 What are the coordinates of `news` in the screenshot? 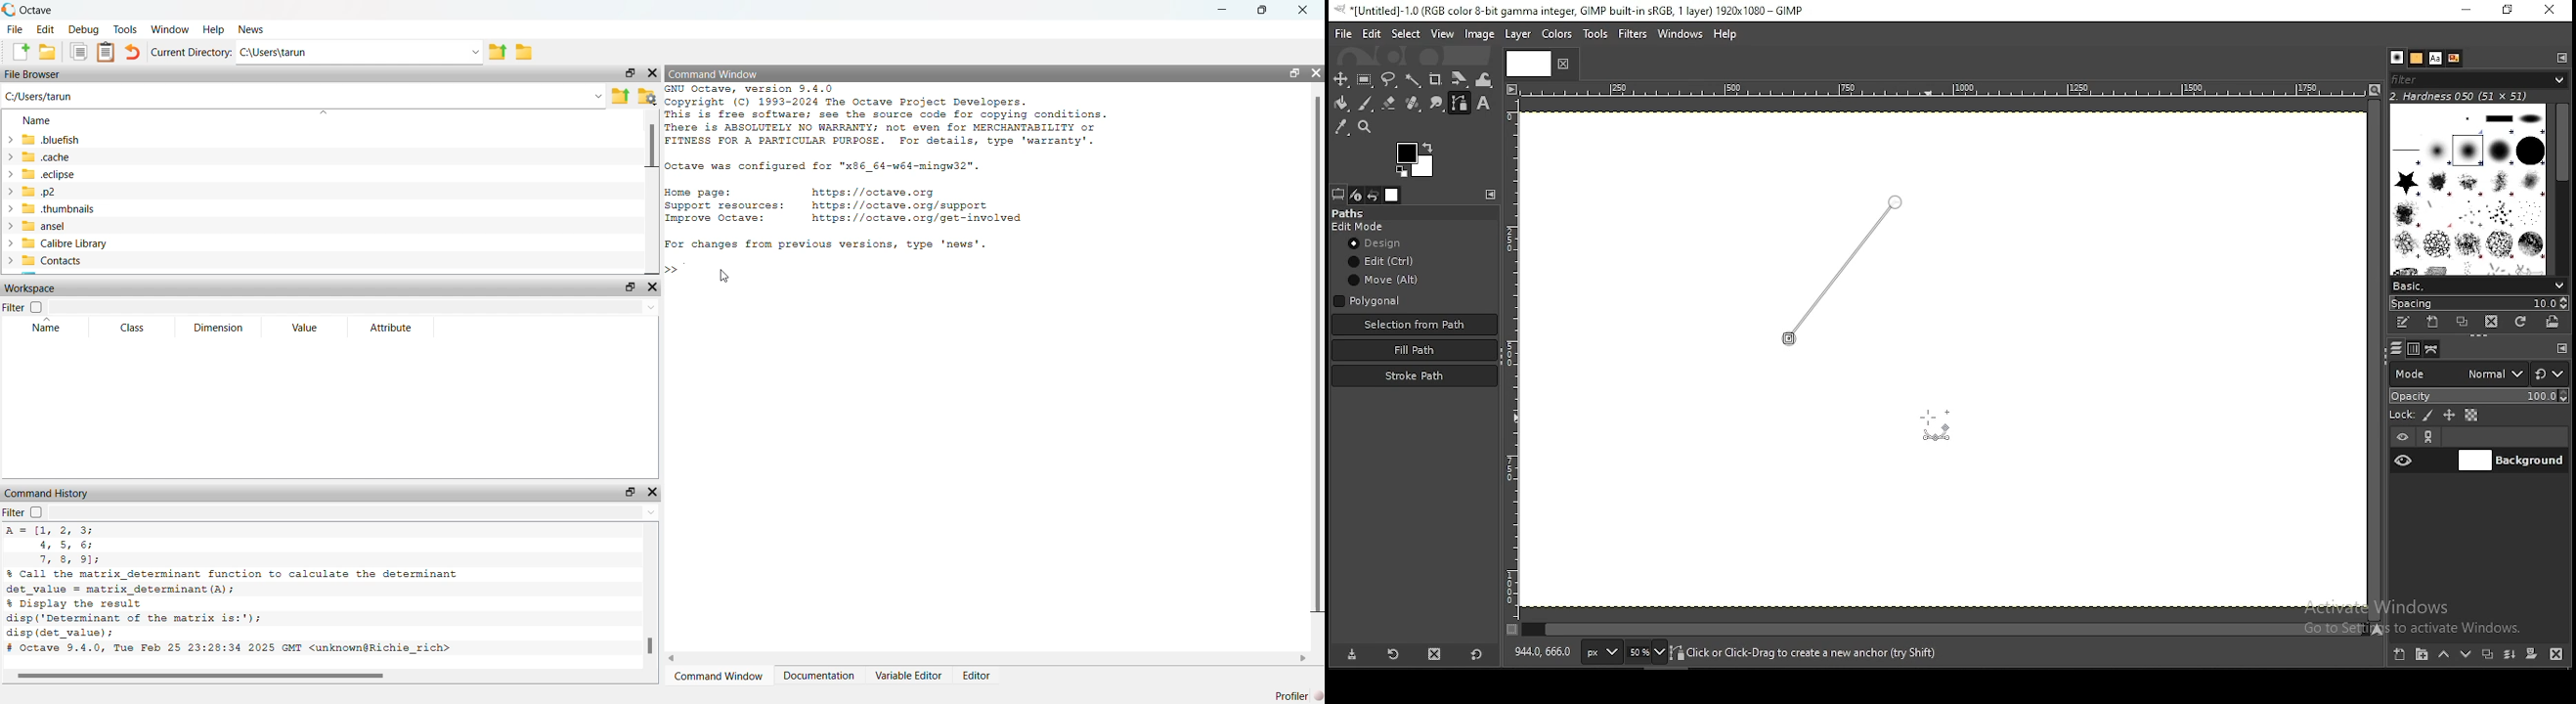 It's located at (253, 29).